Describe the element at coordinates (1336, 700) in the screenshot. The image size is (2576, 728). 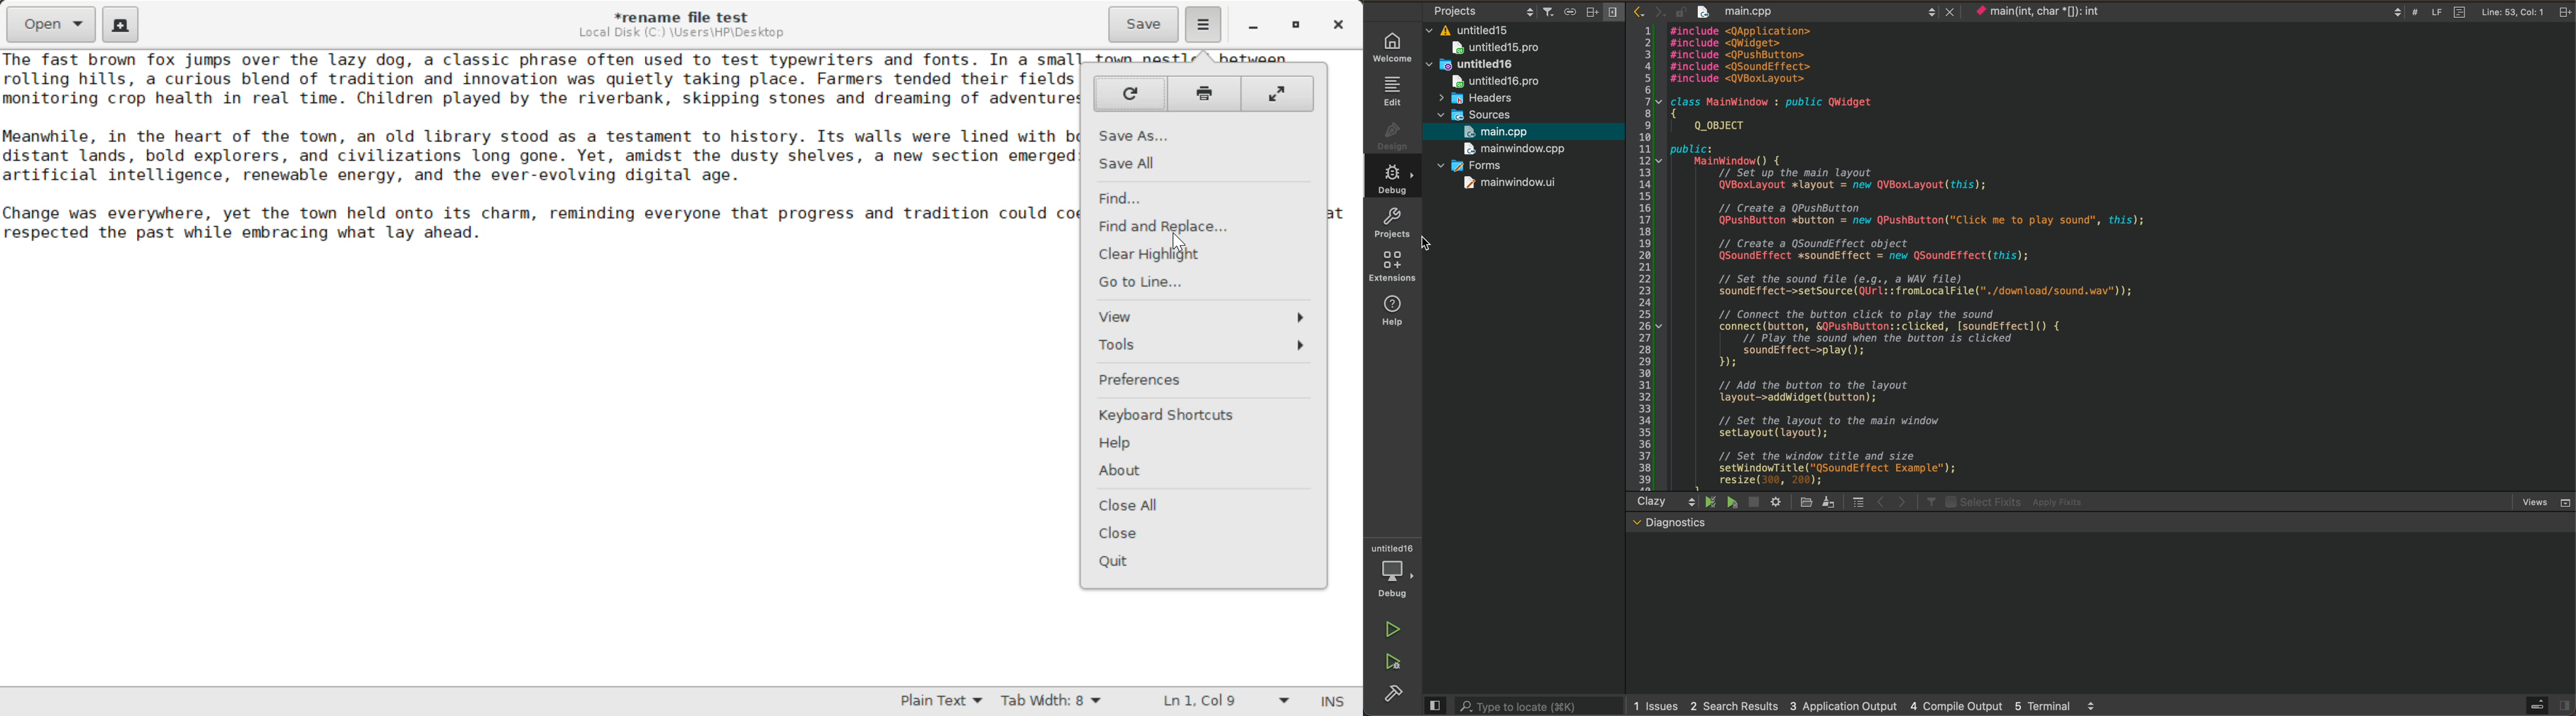
I see `Input Mode` at that location.